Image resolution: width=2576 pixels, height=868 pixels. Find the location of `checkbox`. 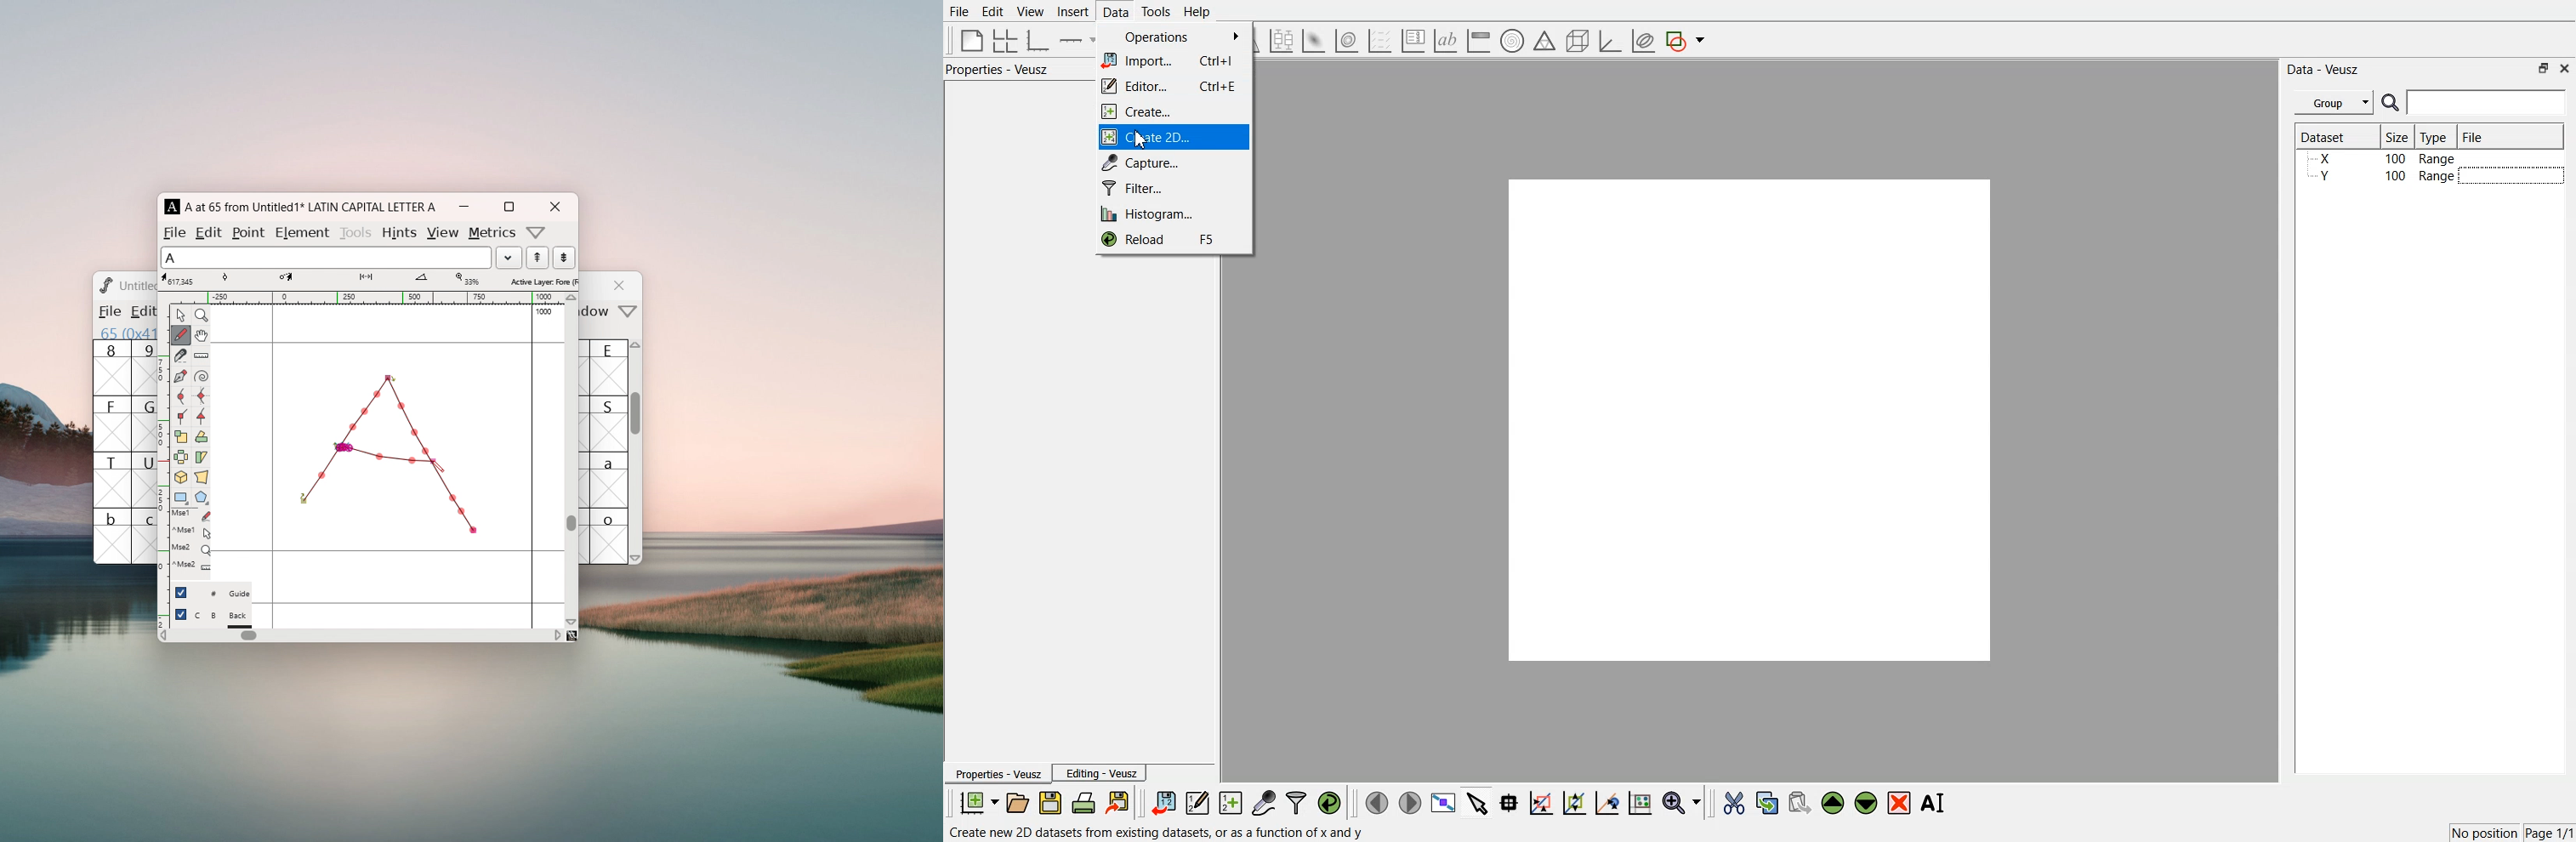

checkbox is located at coordinates (181, 614).